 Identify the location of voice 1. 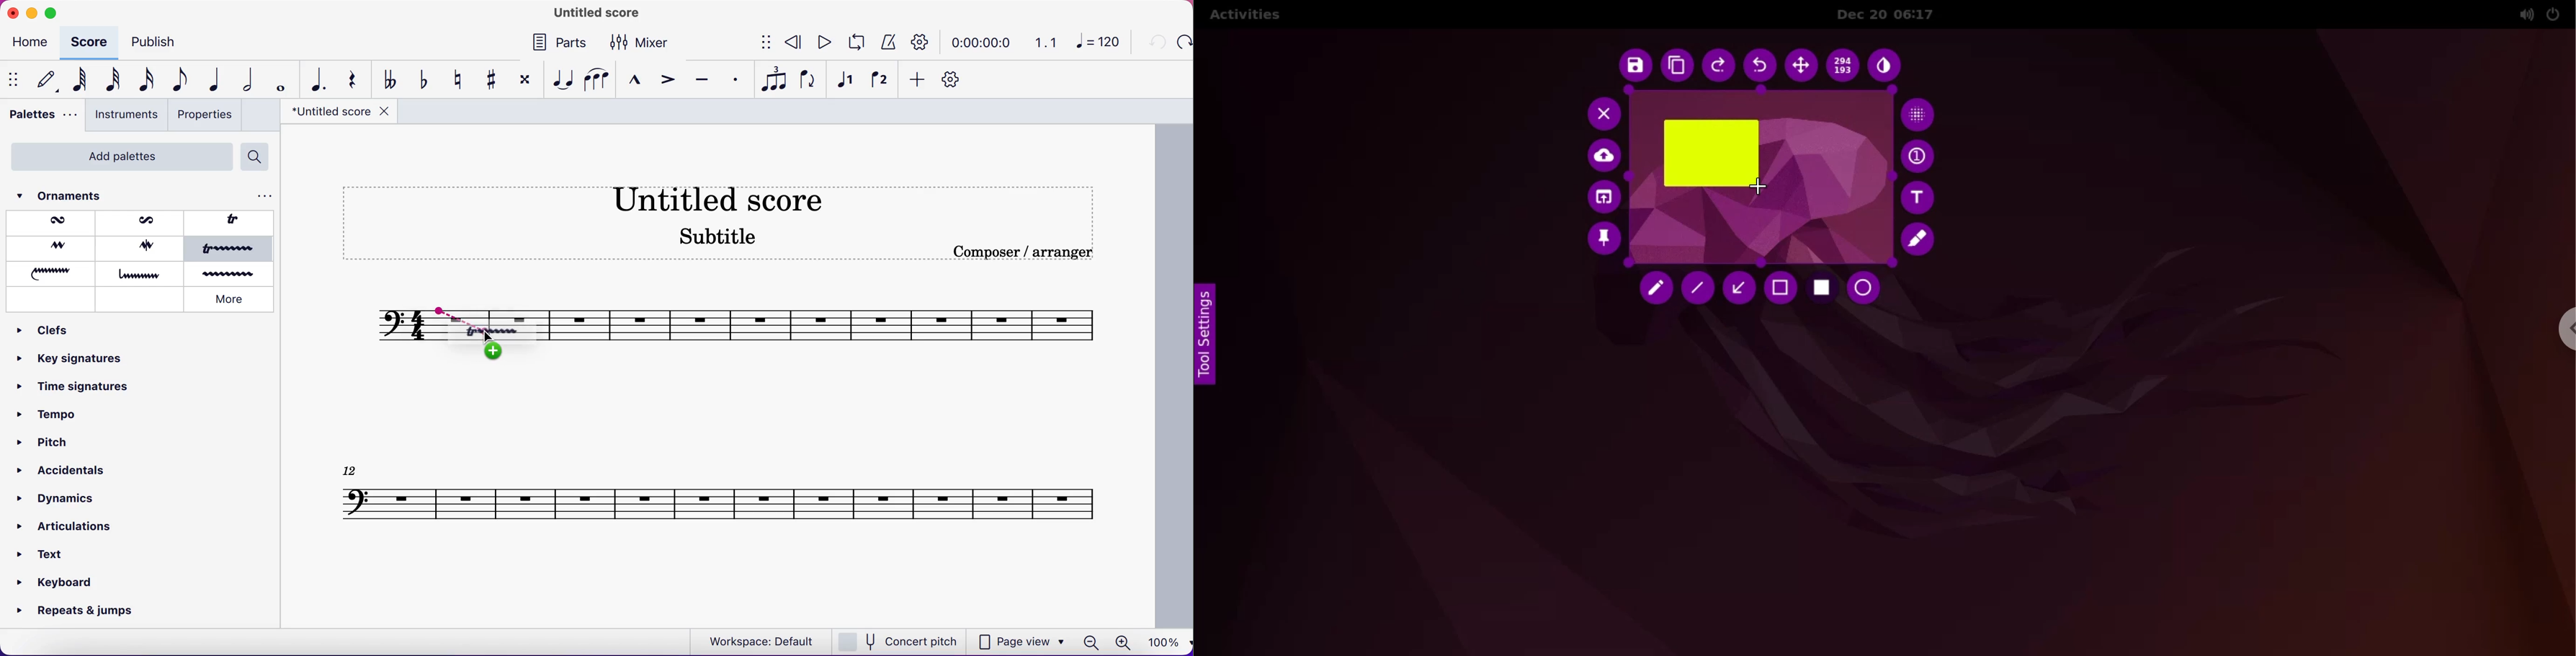
(848, 82).